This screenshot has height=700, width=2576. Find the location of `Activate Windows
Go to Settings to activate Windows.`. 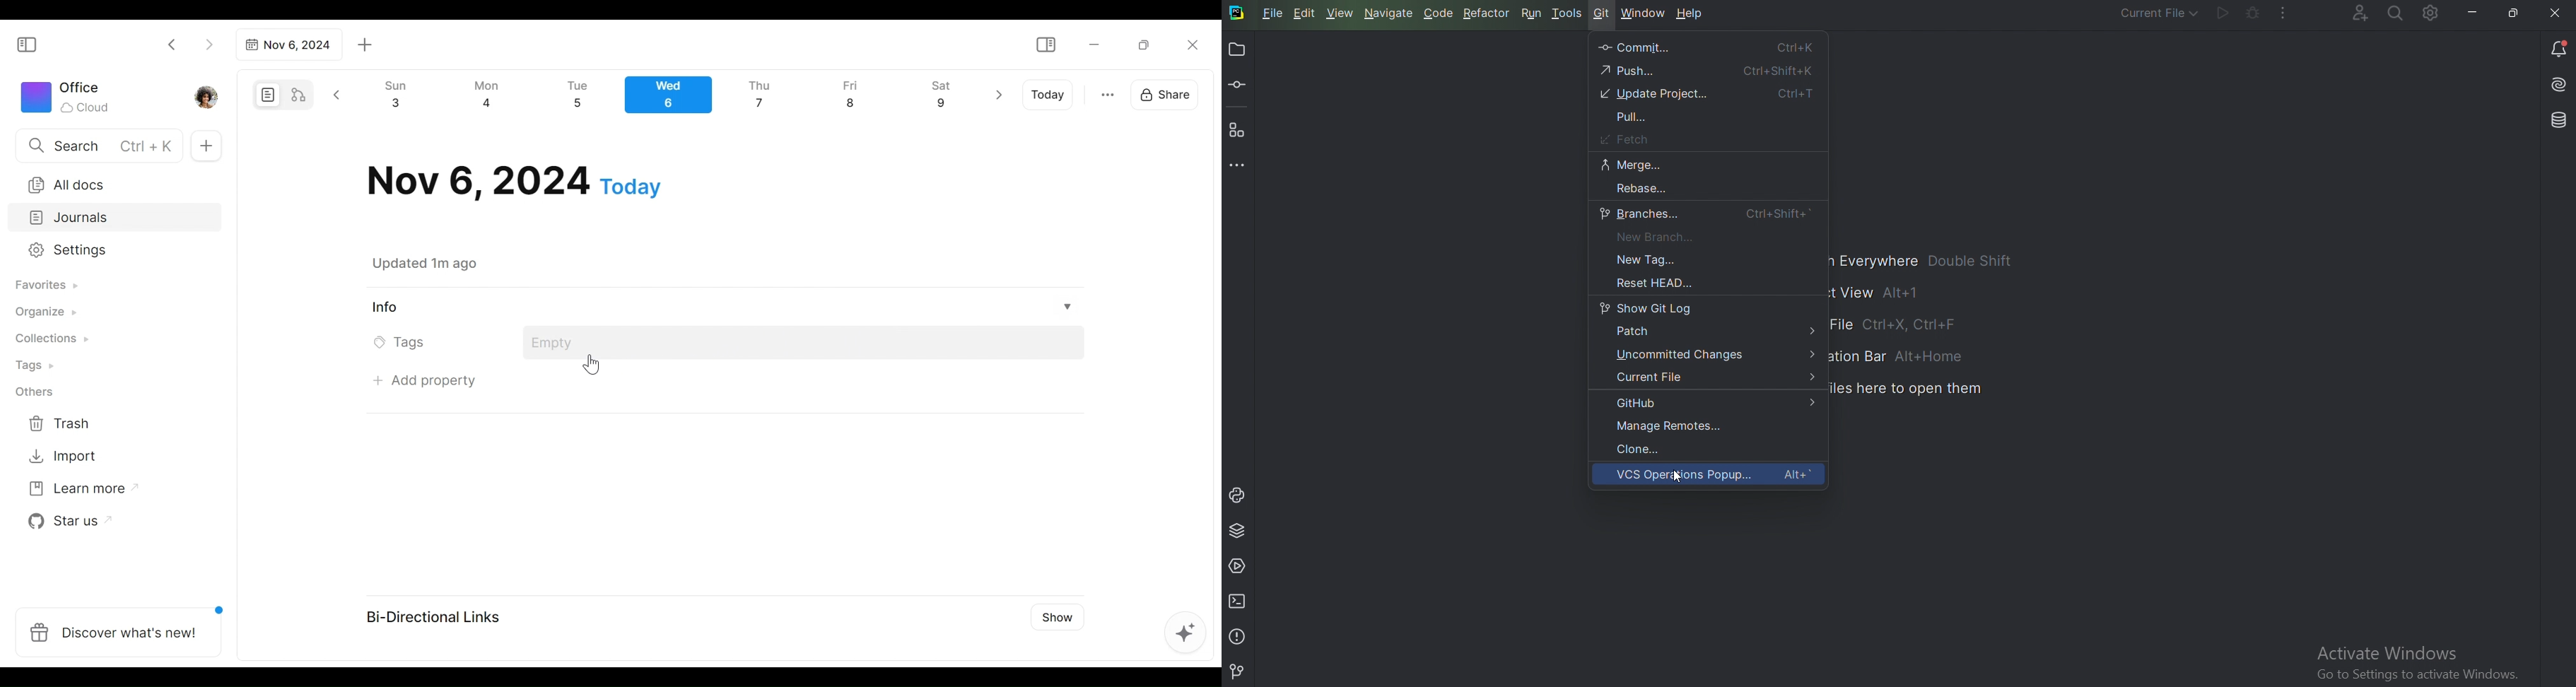

Activate Windows
Go to Settings to activate Windows. is located at coordinates (2424, 664).